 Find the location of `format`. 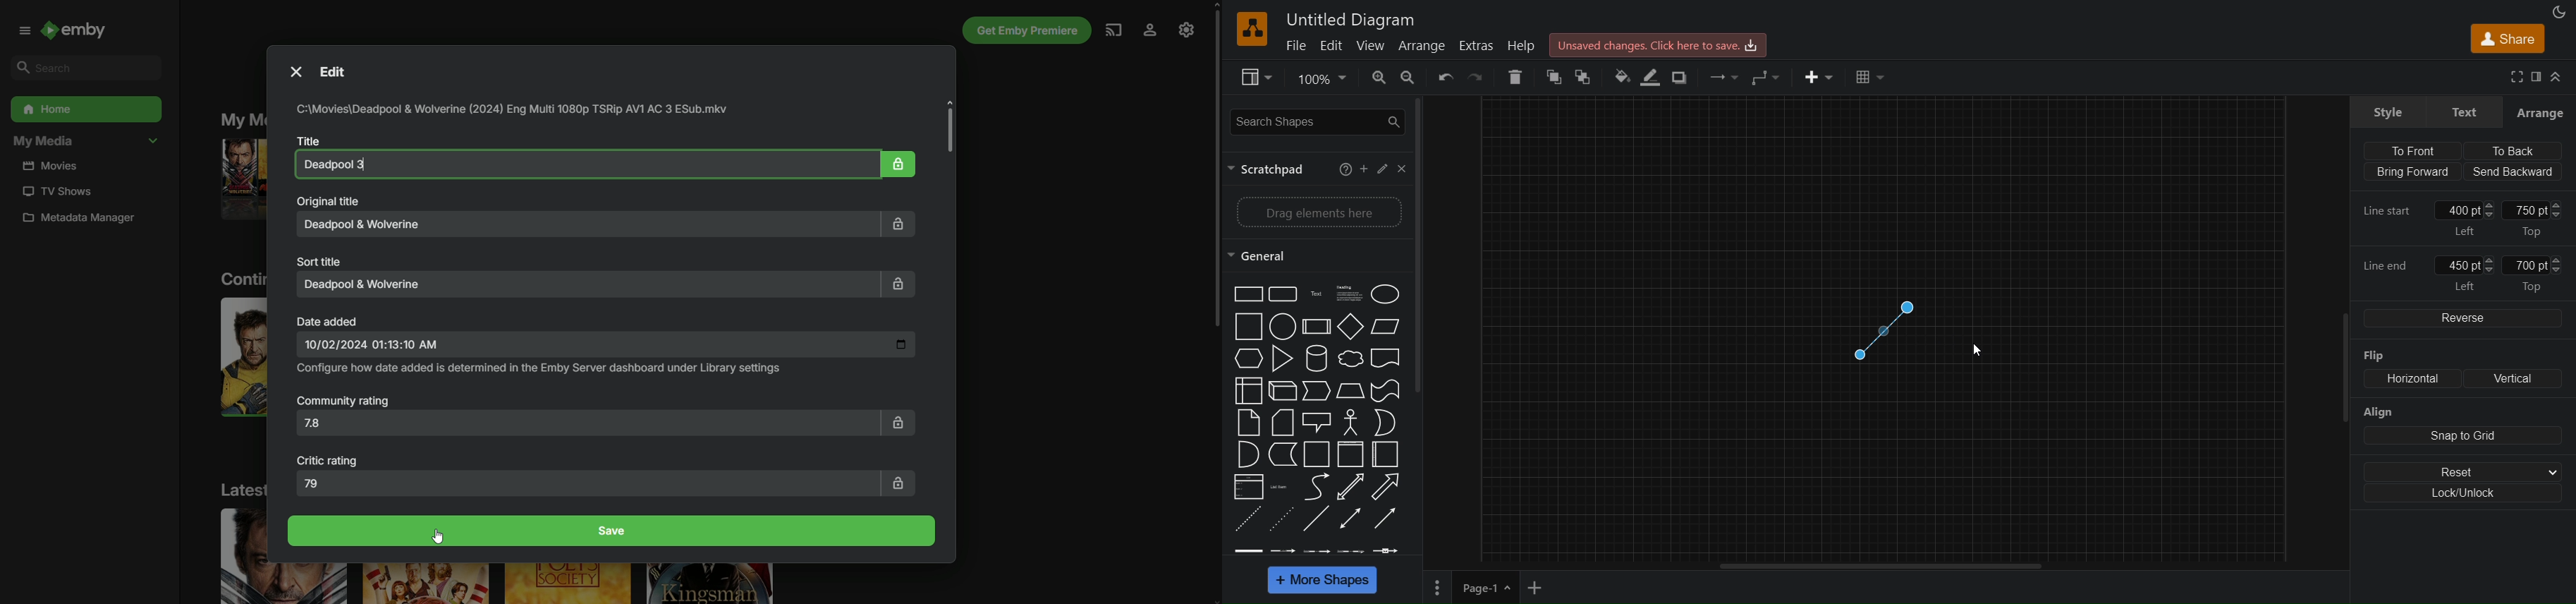

format is located at coordinates (2540, 77).